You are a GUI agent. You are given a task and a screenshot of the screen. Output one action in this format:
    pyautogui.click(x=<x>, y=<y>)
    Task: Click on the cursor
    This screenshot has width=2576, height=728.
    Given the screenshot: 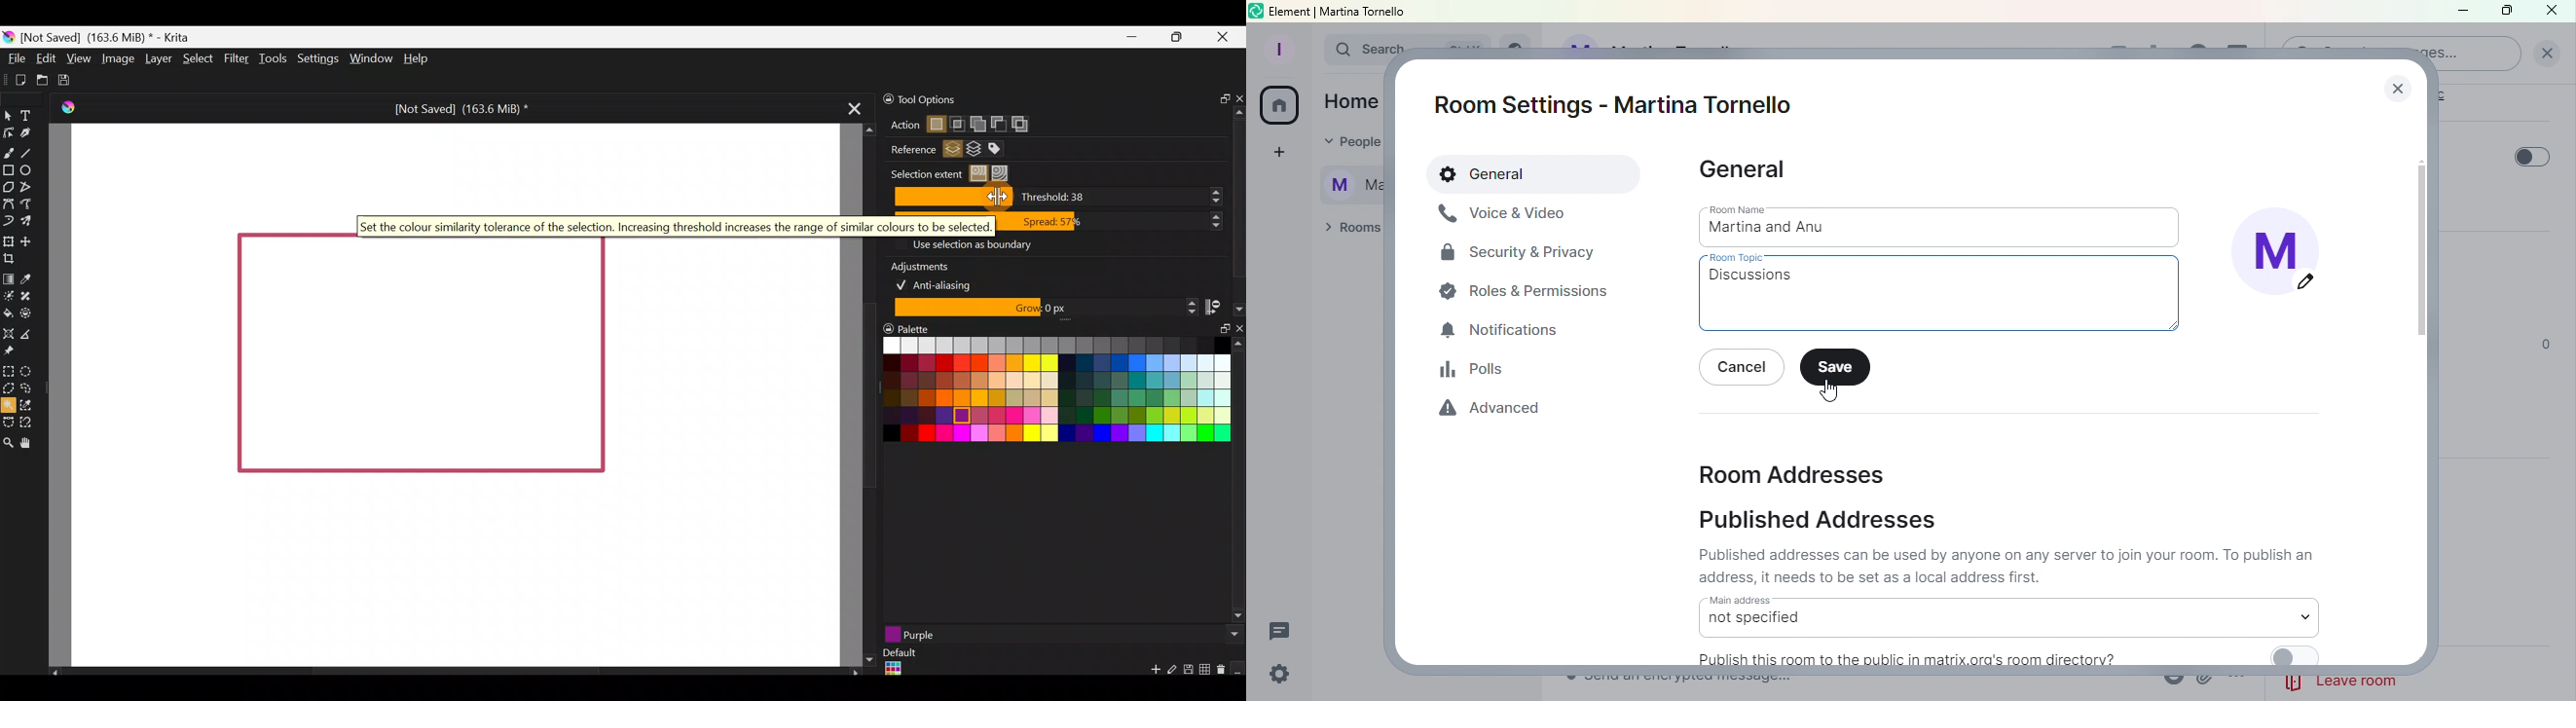 What is the action you would take?
    pyautogui.click(x=1828, y=390)
    